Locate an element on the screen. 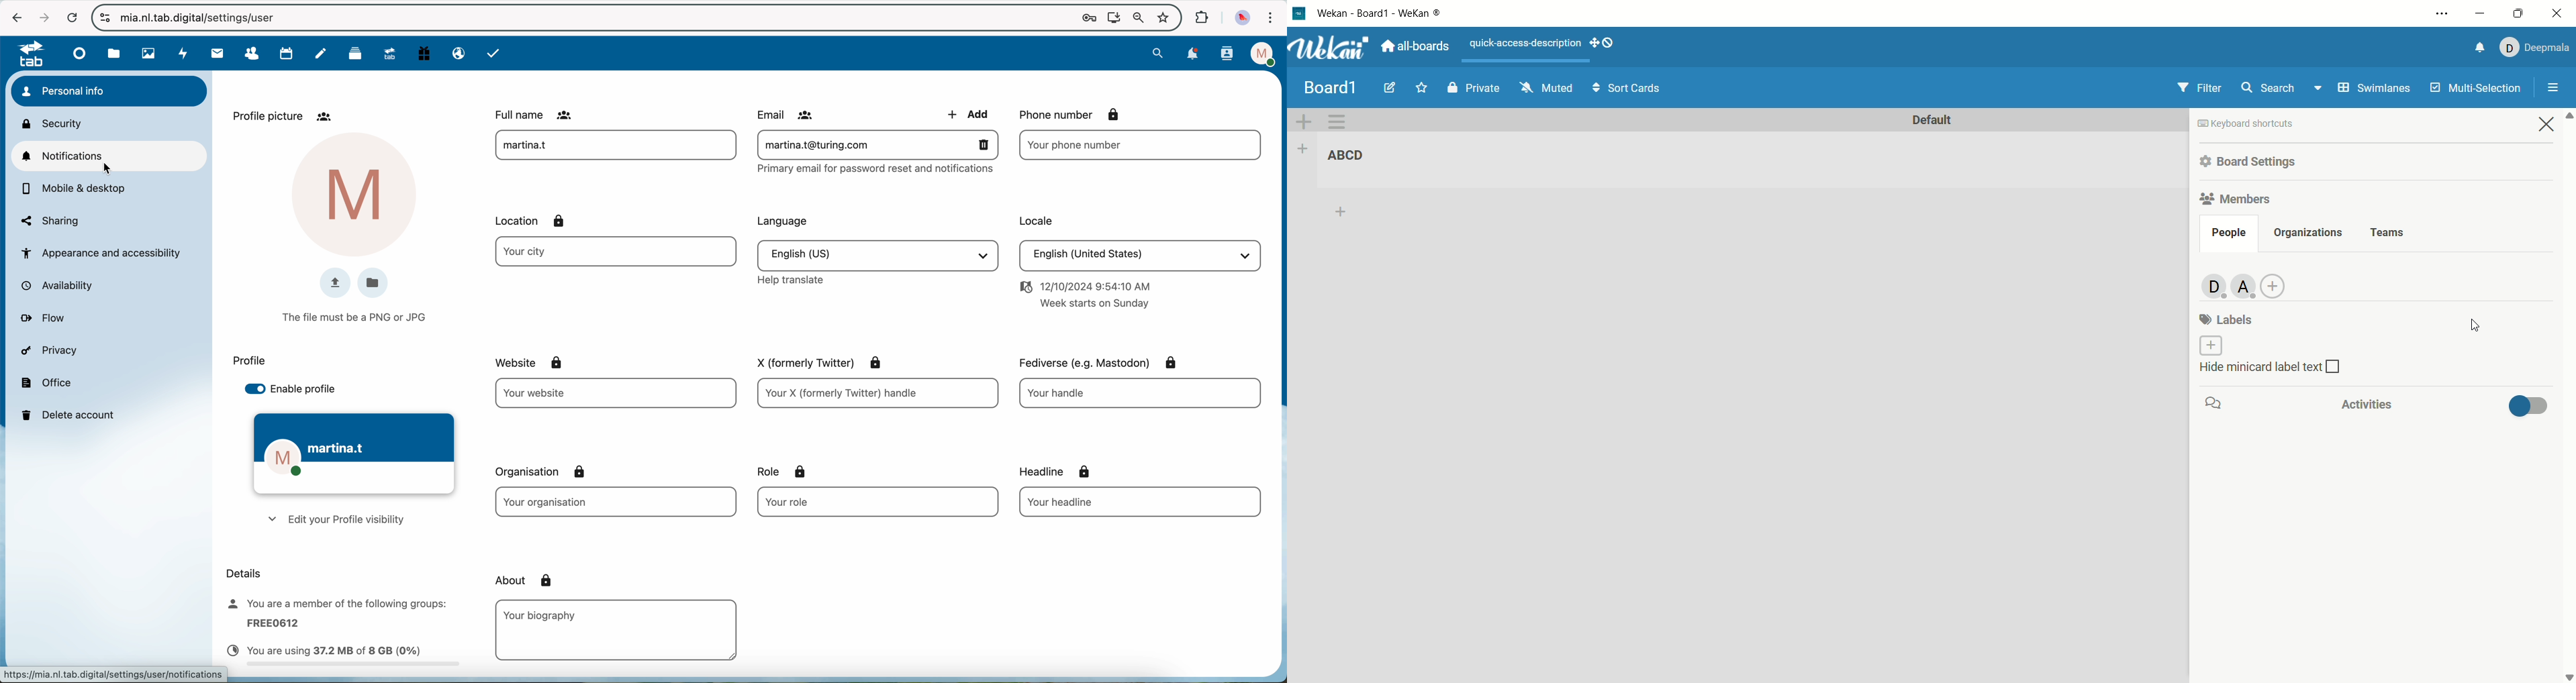 This screenshot has width=2576, height=700. contacts is located at coordinates (254, 53).